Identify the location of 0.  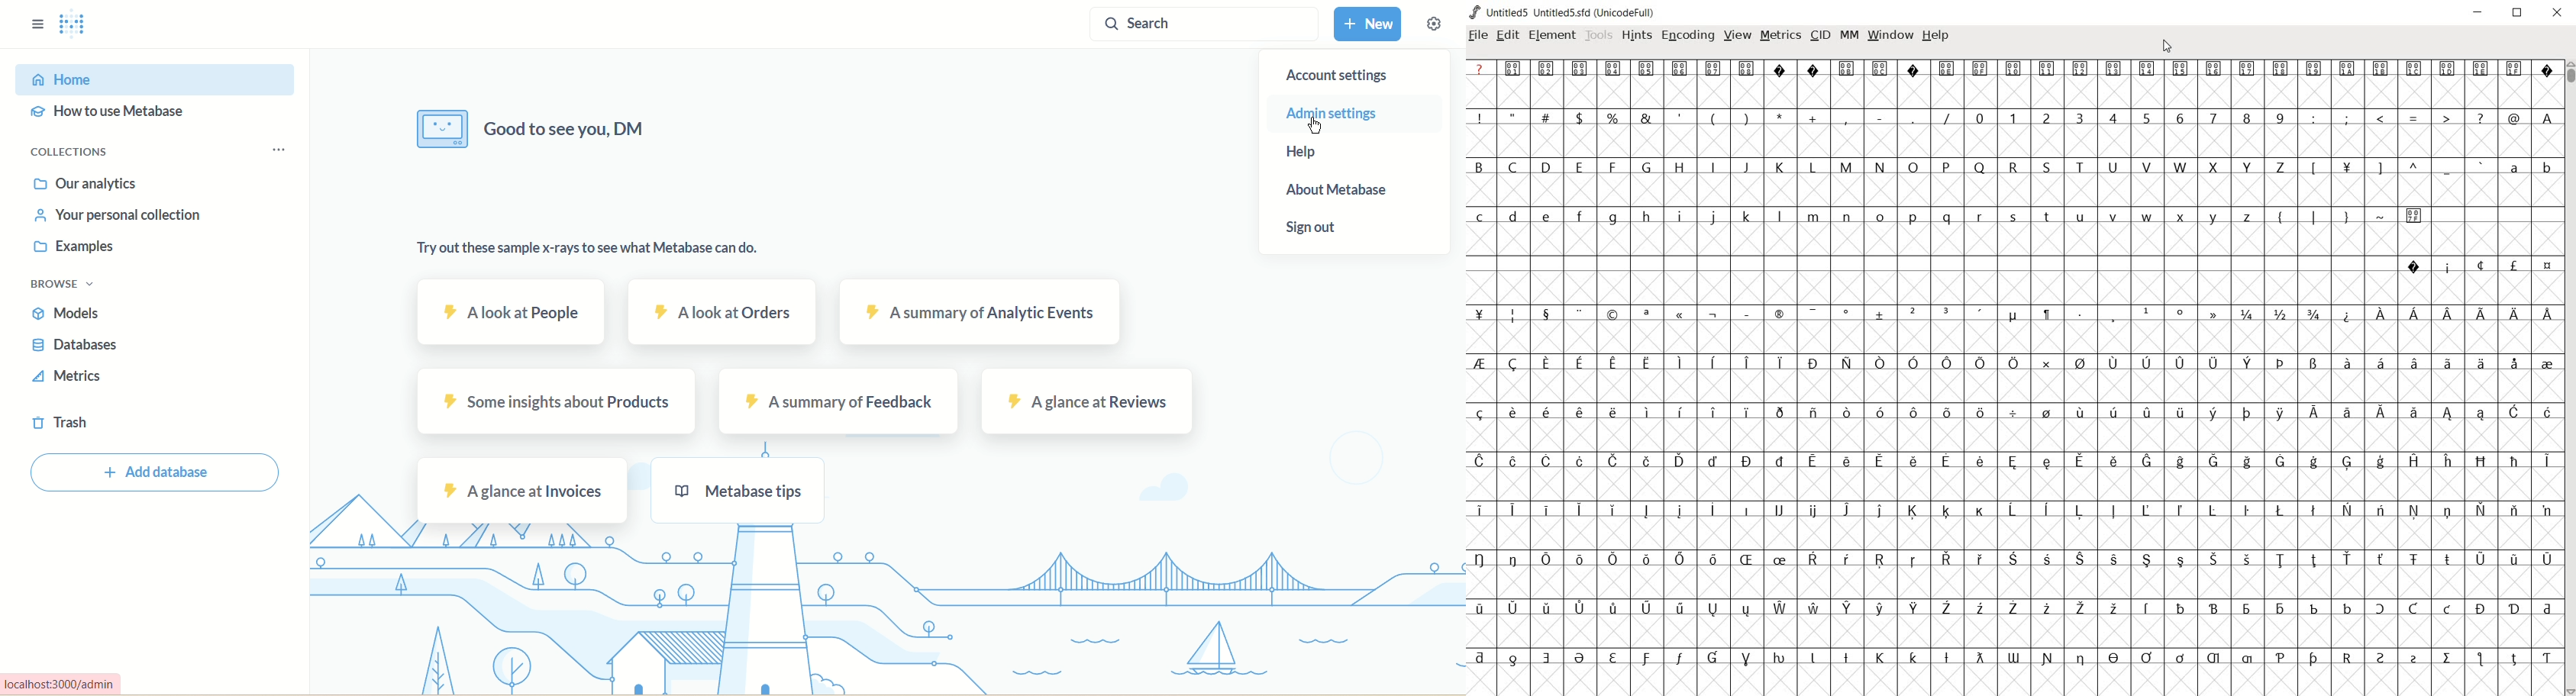
(1978, 117).